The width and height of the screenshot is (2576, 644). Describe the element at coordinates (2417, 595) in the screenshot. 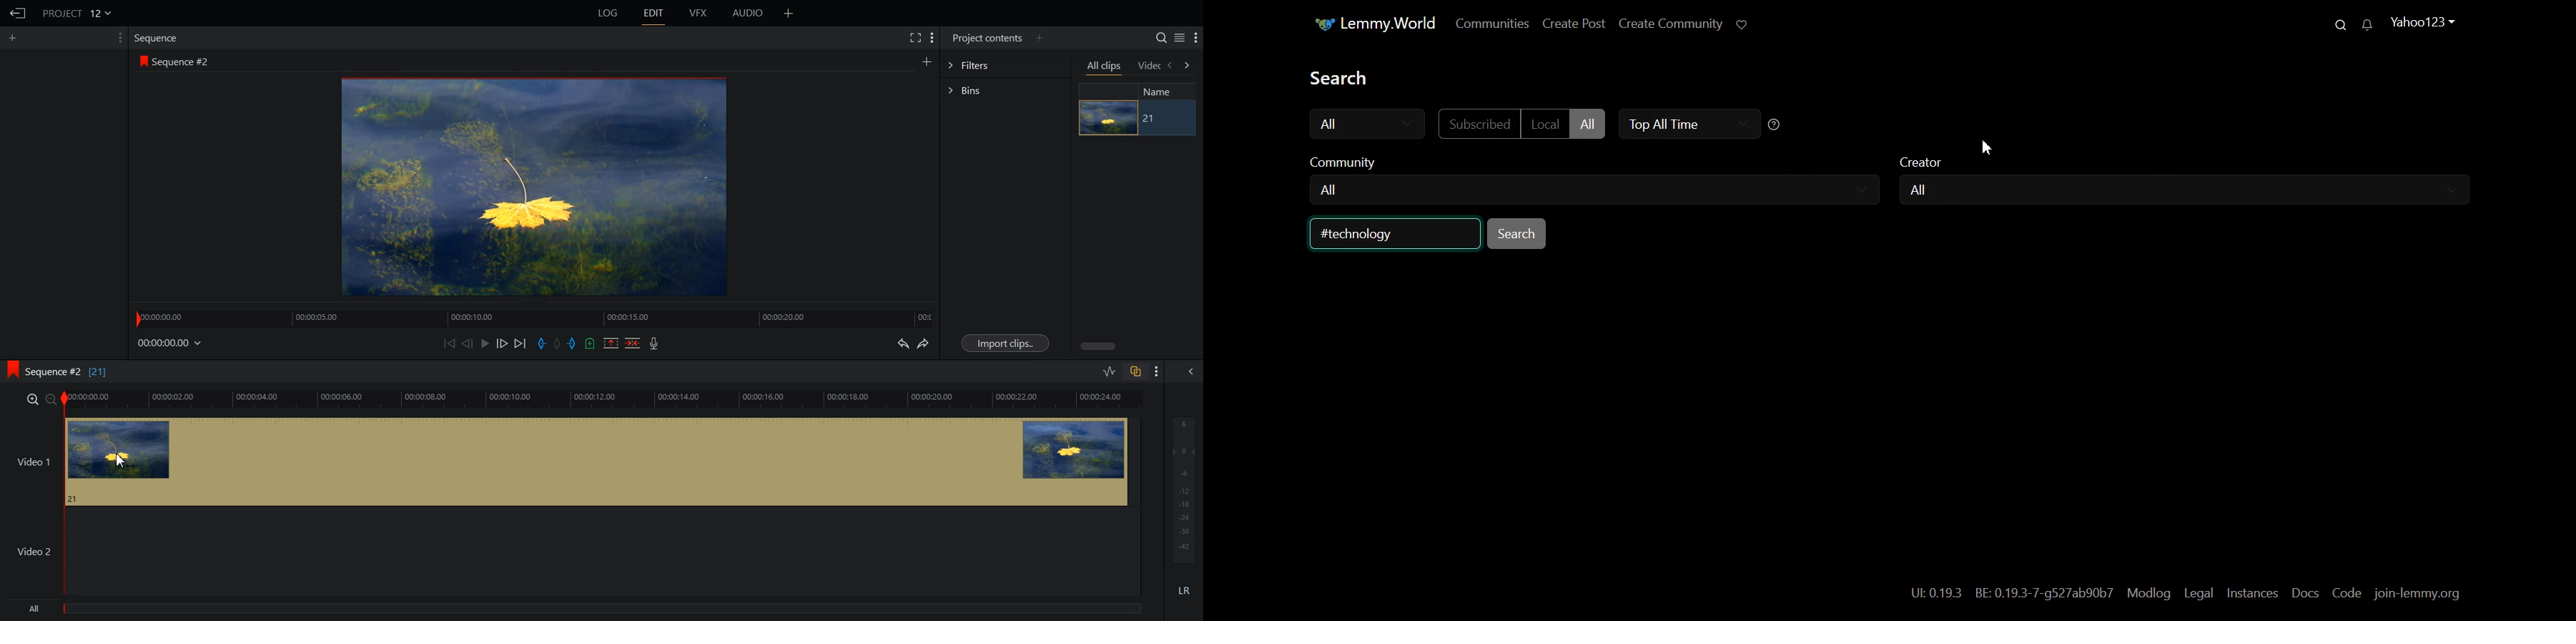

I see `join-lemmy.org` at that location.